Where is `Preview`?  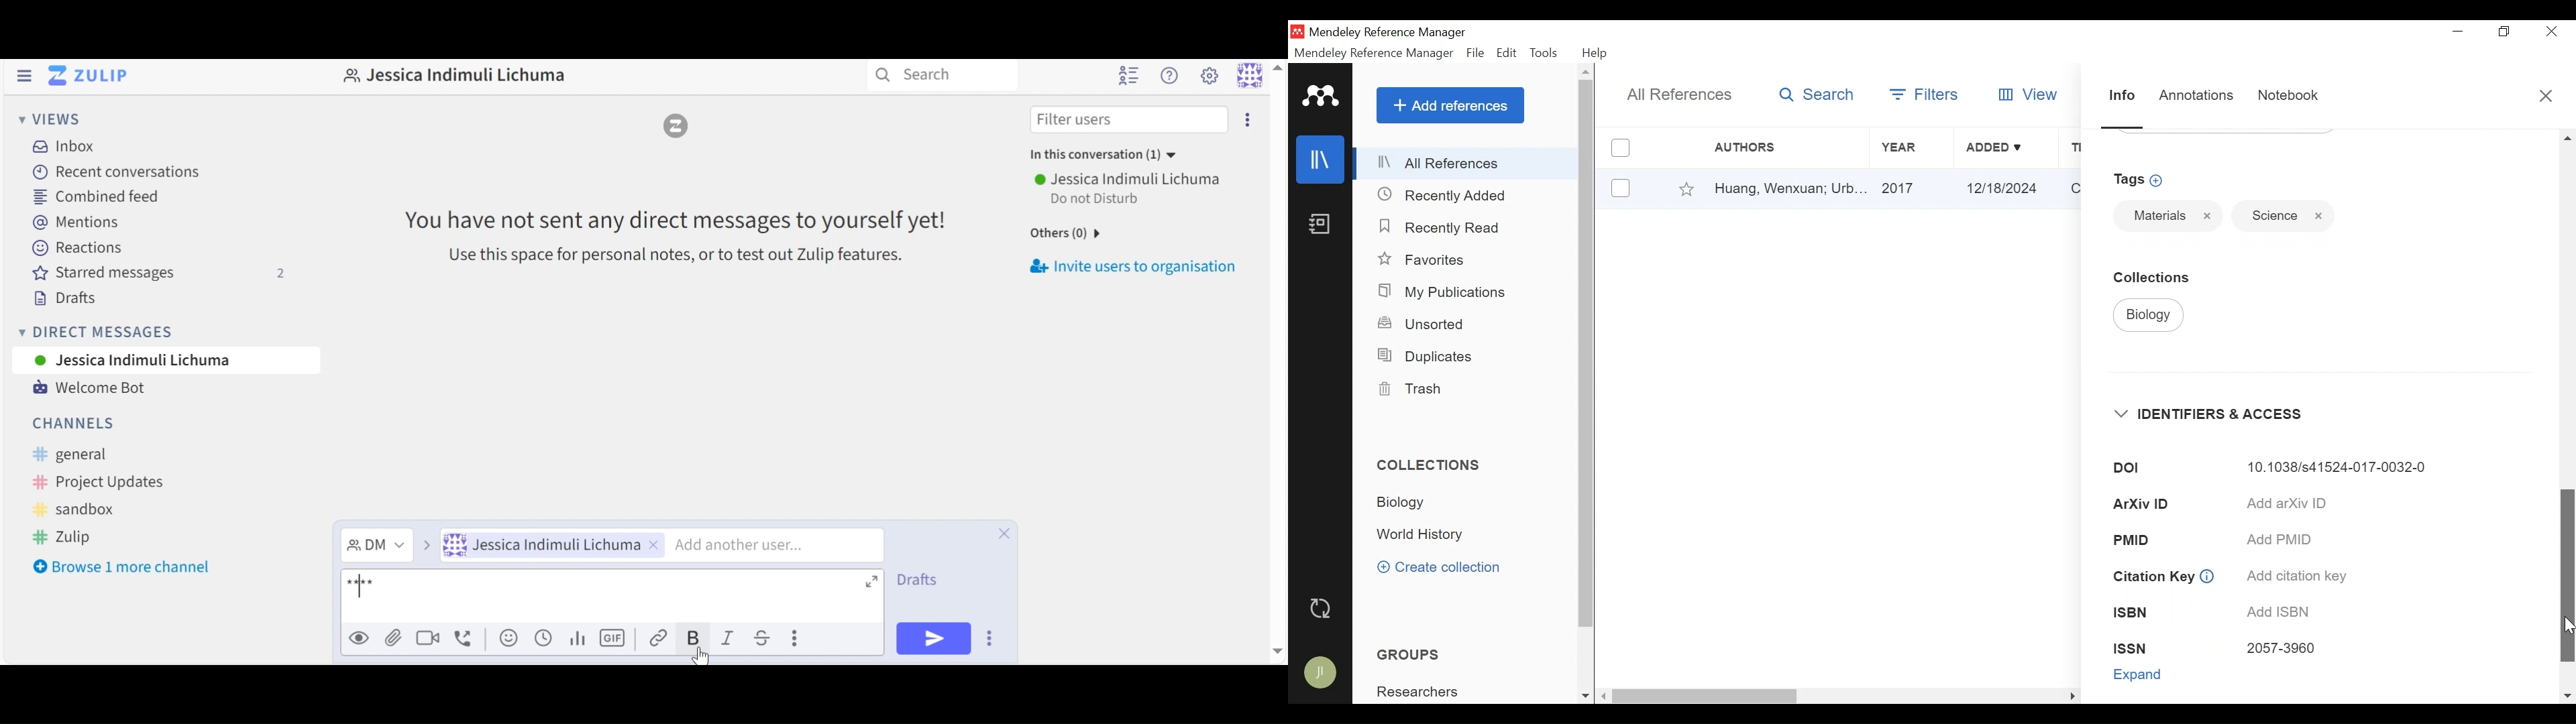
Preview is located at coordinates (360, 637).